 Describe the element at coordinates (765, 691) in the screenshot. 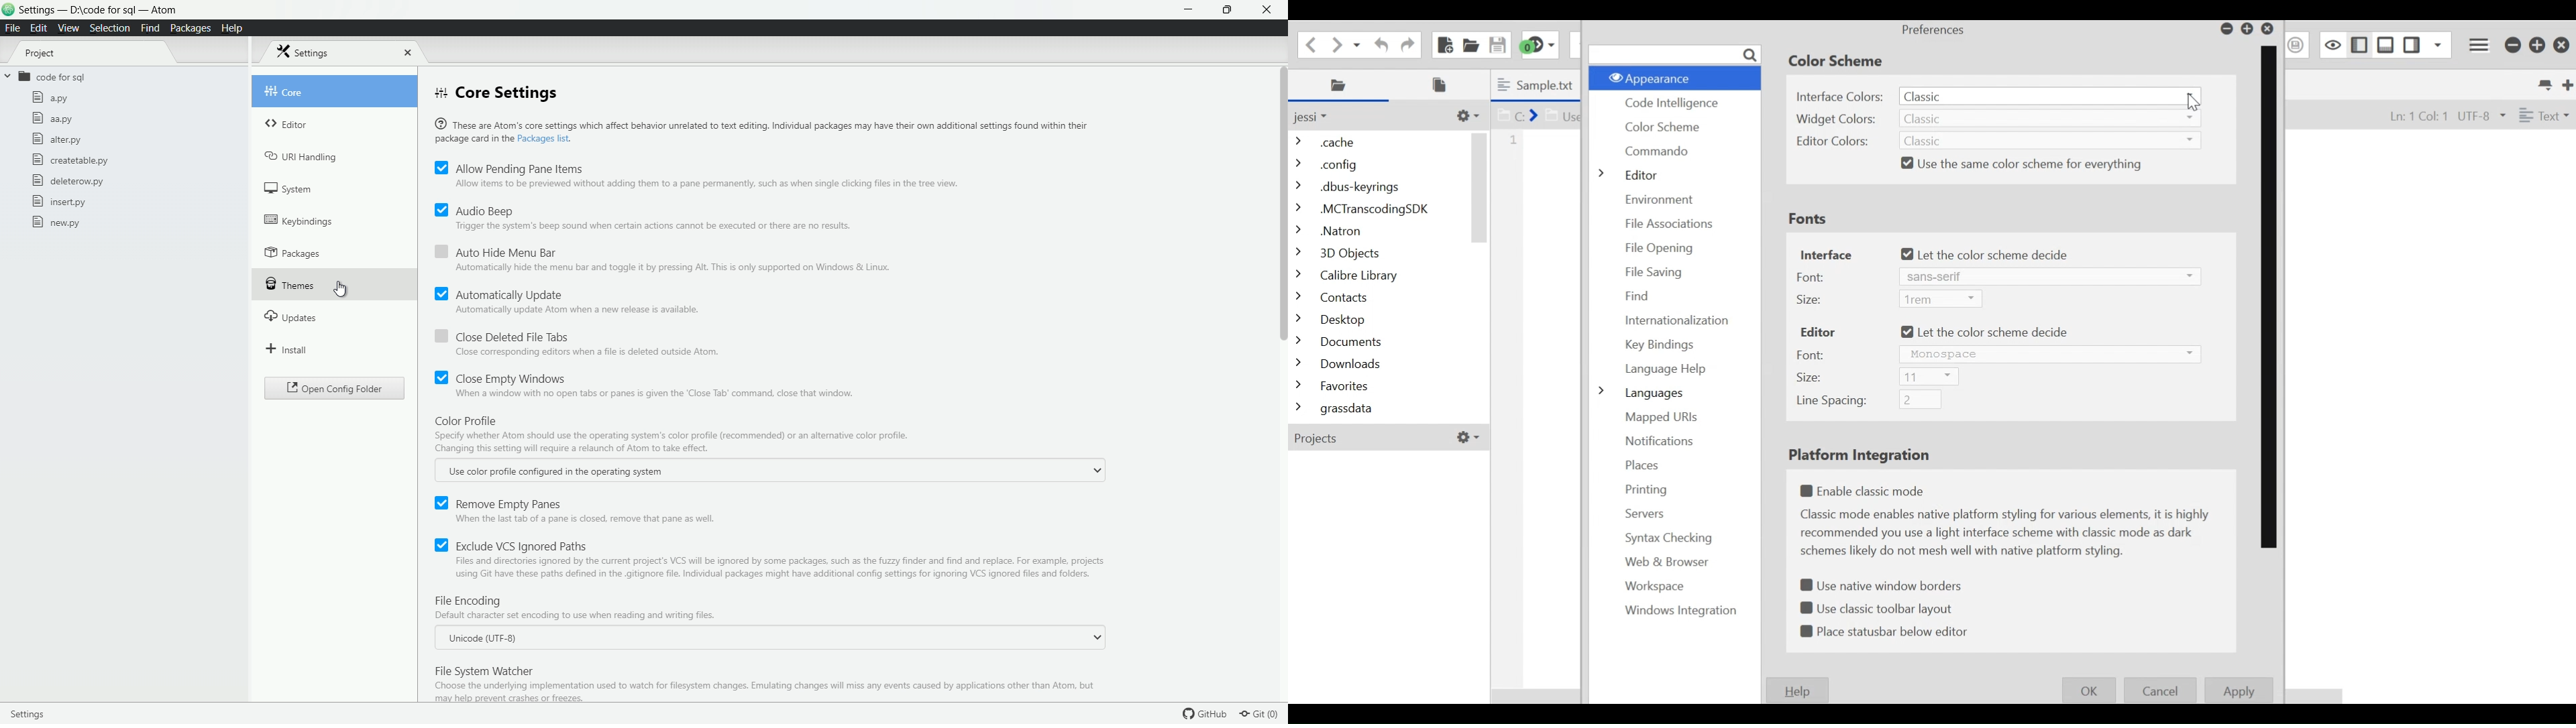

I see `choose the underlying implementation used to watch for filesystem changes . emulating changes will miss any events caused by applications other than atom, but may help prevent crashes or freezes.` at that location.